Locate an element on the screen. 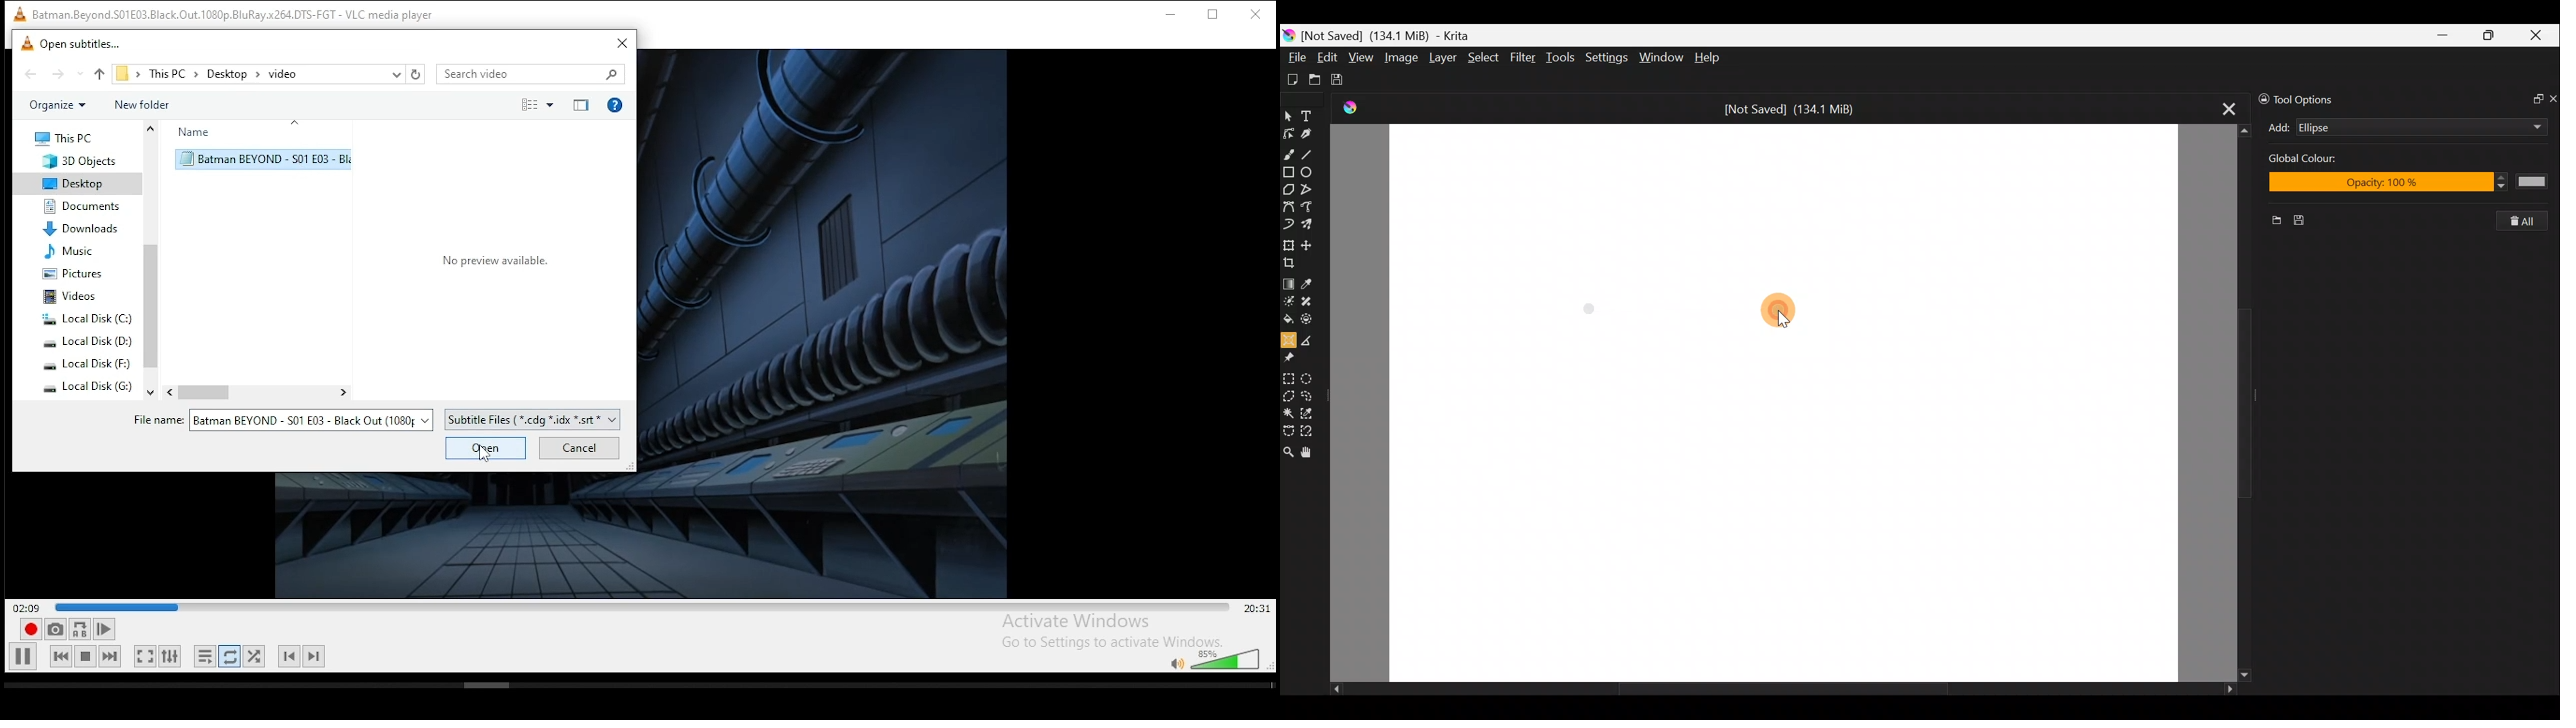 The width and height of the screenshot is (2576, 728). Layer is located at coordinates (1441, 58).